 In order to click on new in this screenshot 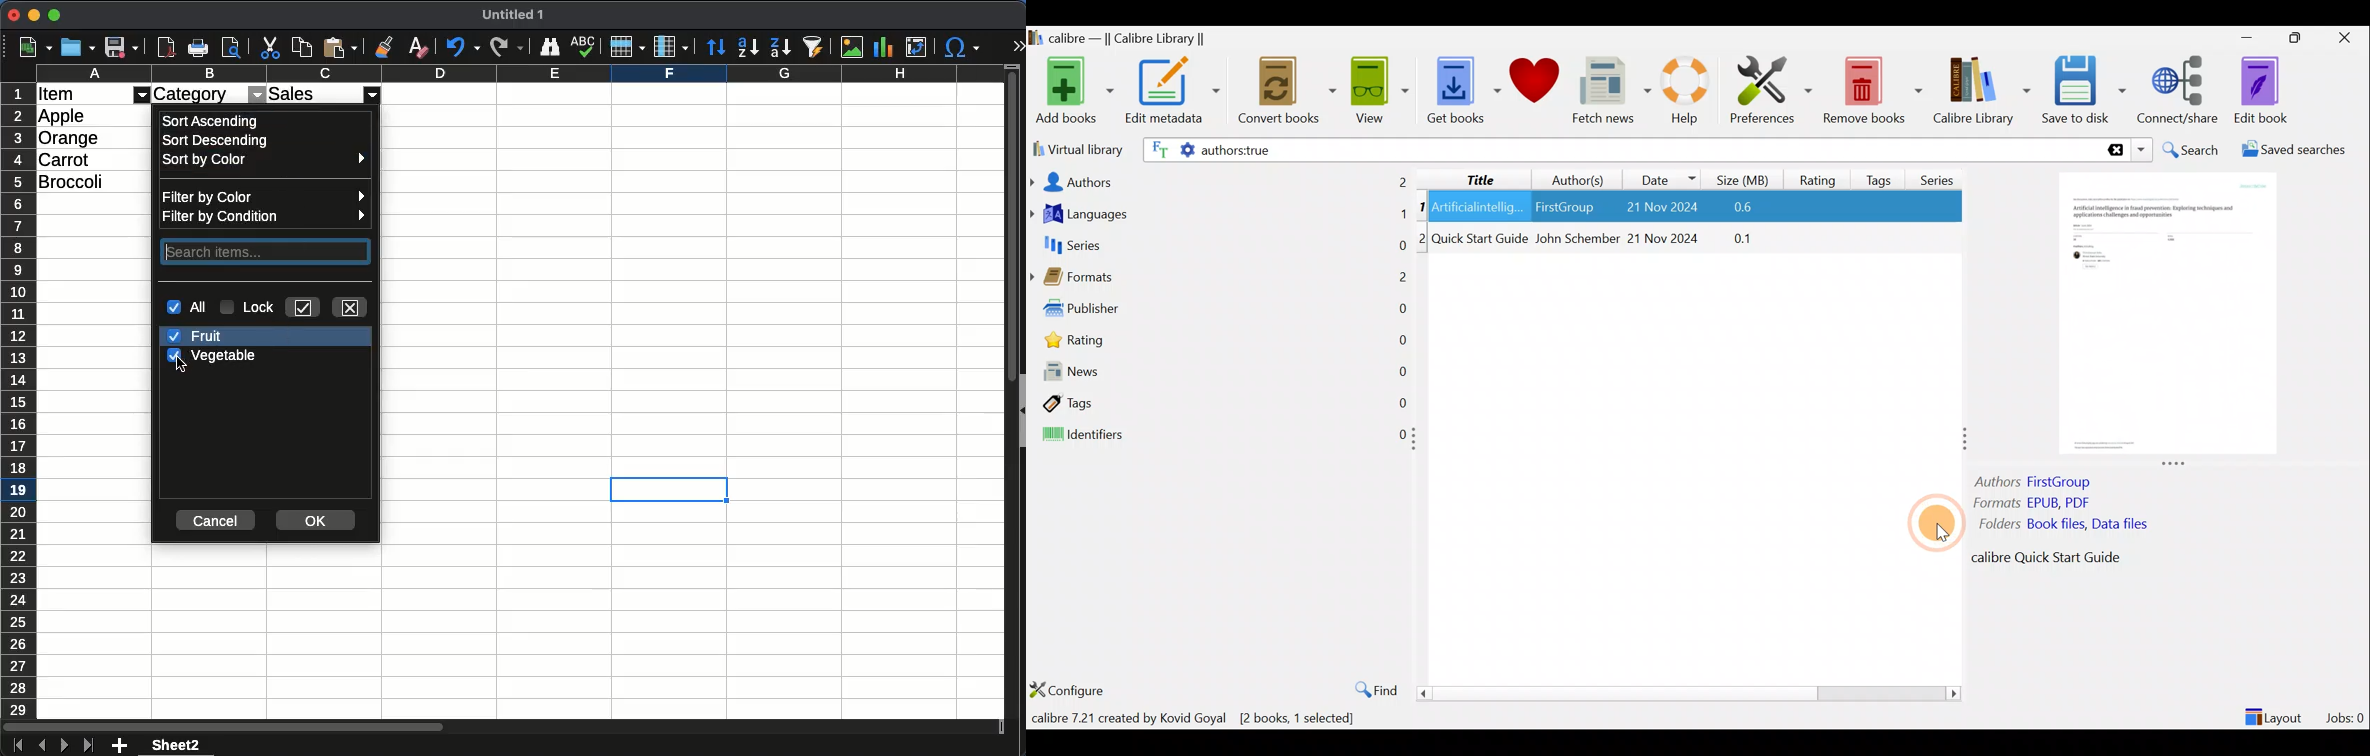, I will do `click(36, 47)`.